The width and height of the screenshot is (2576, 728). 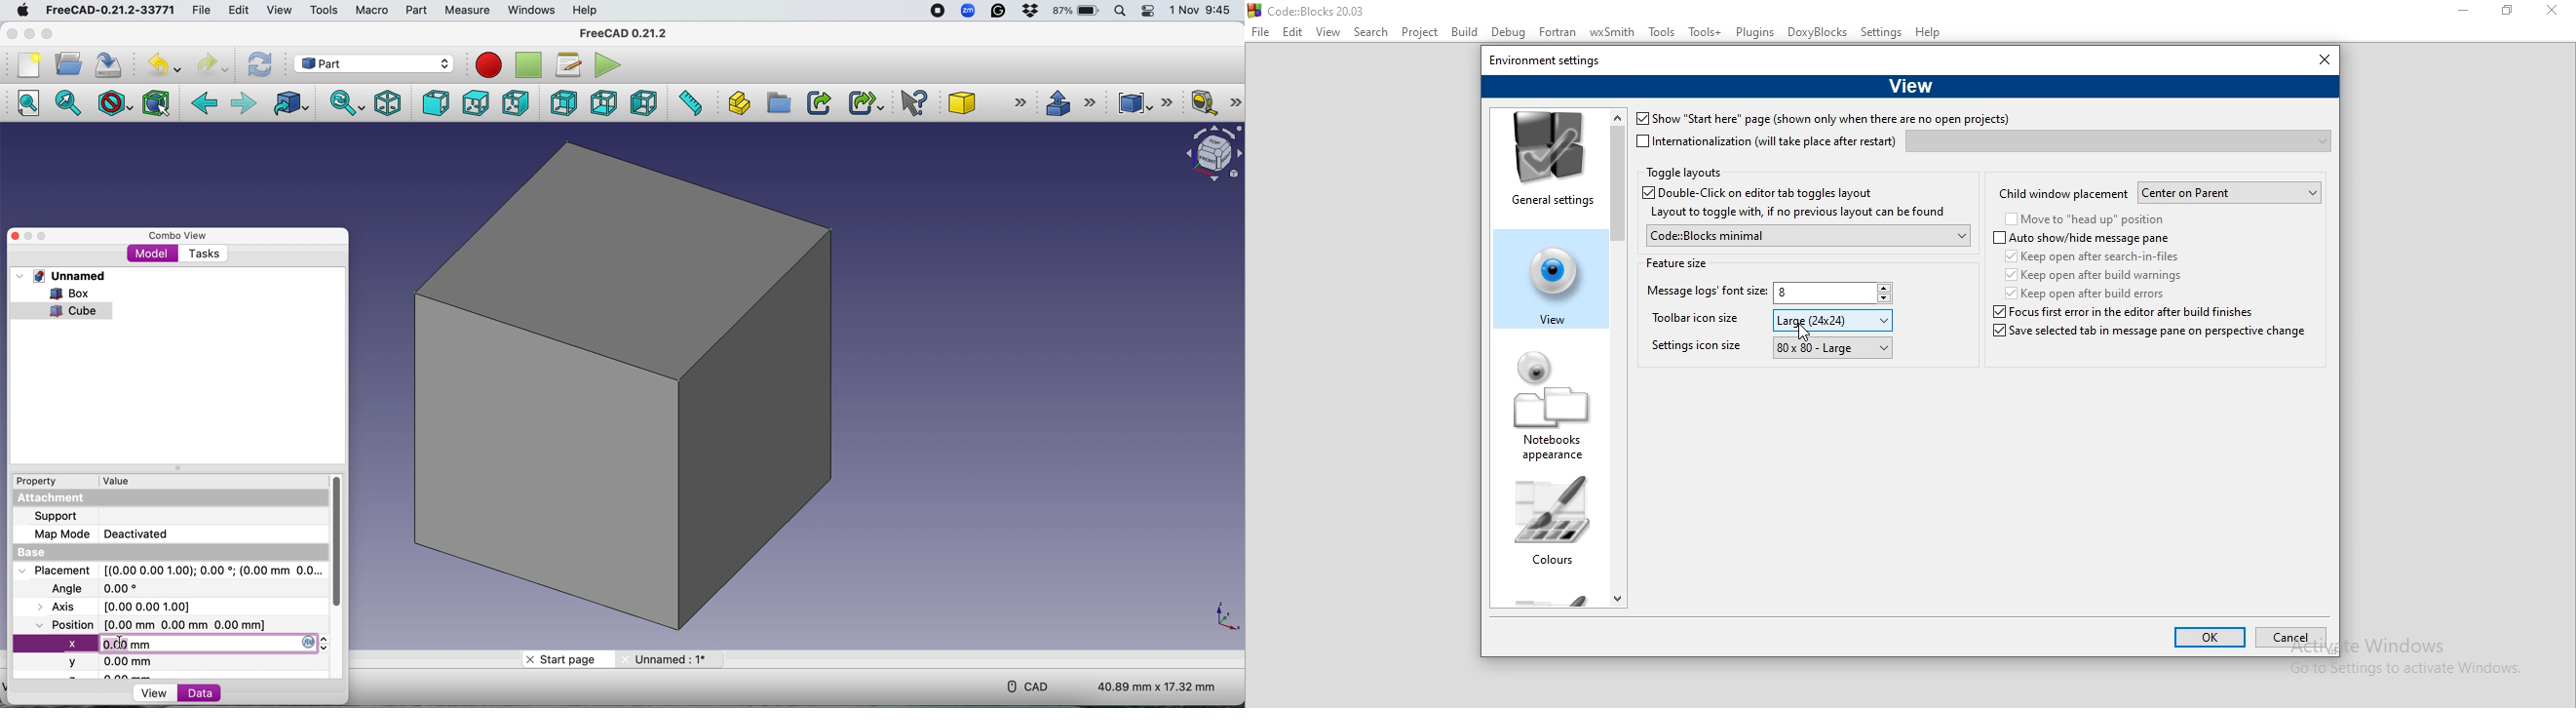 I want to click on Measure linear, so click(x=1215, y=105).